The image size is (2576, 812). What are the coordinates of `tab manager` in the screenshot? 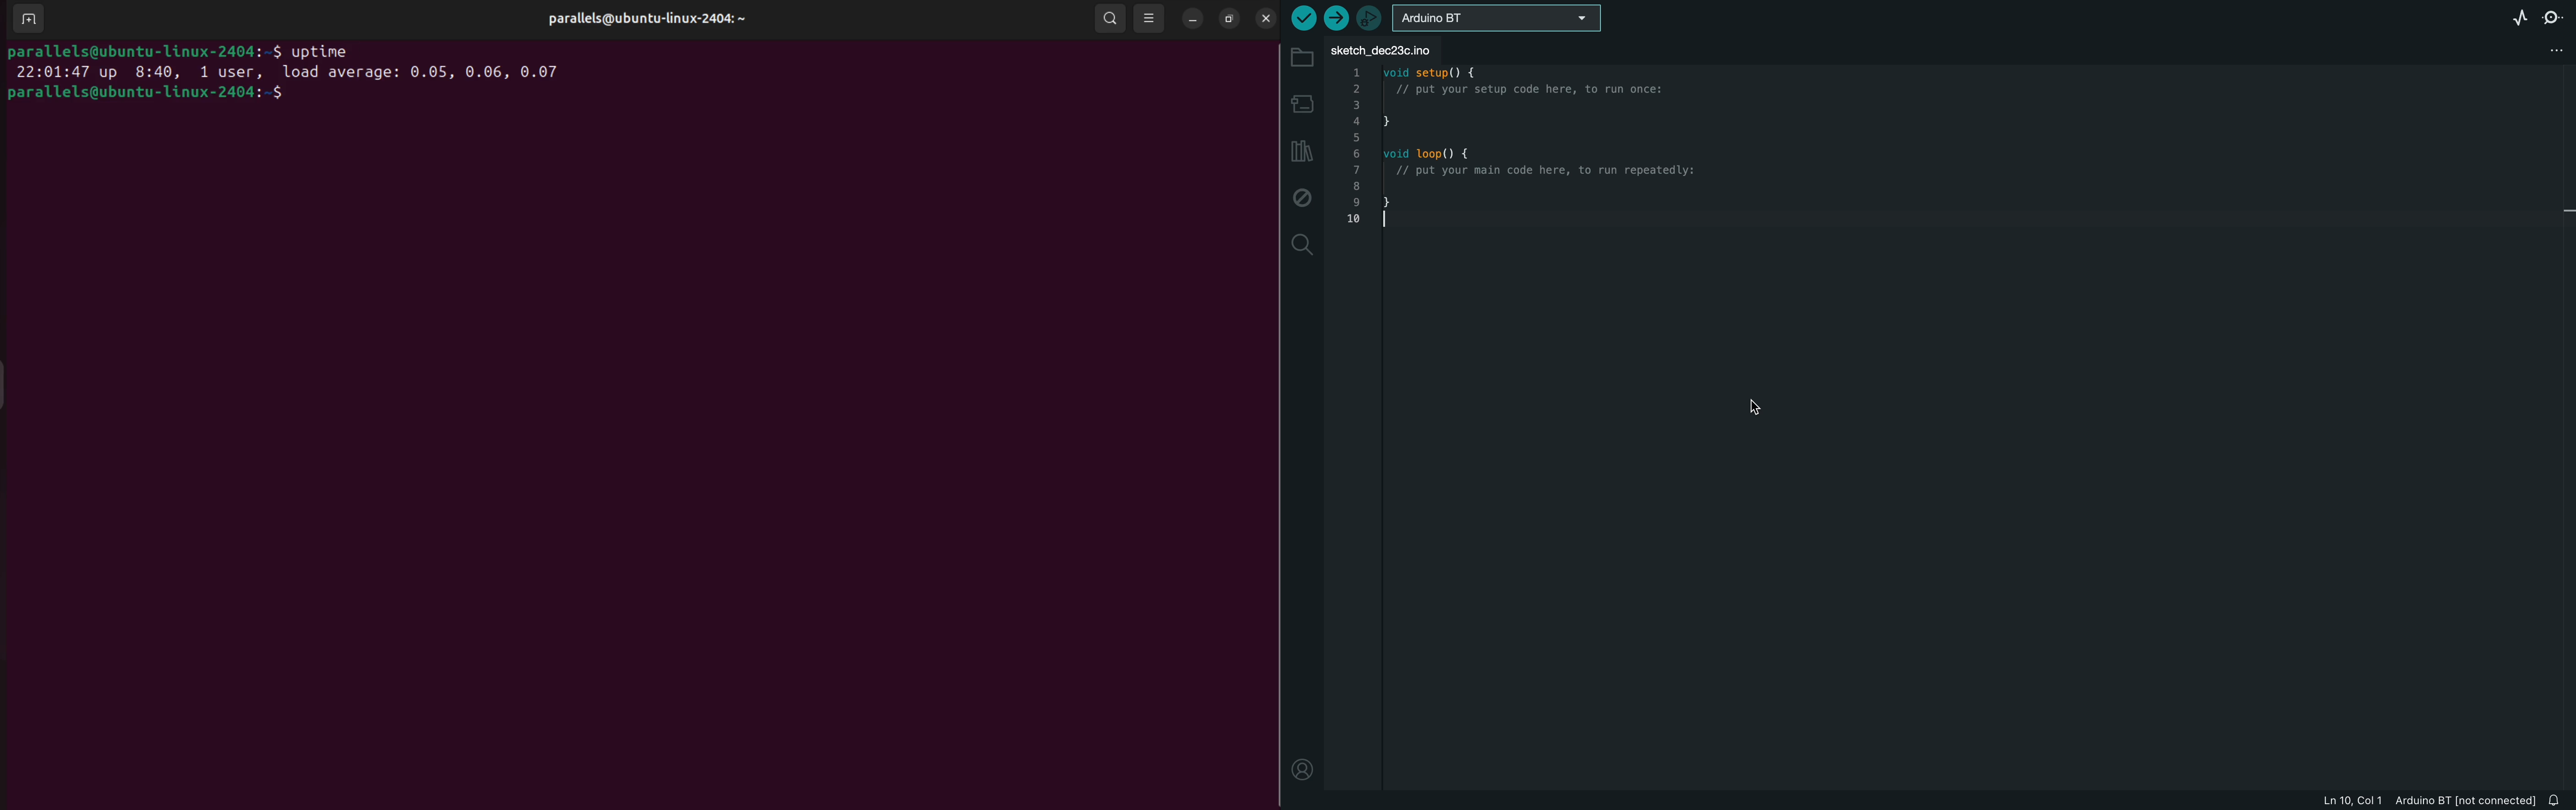 It's located at (2553, 51).